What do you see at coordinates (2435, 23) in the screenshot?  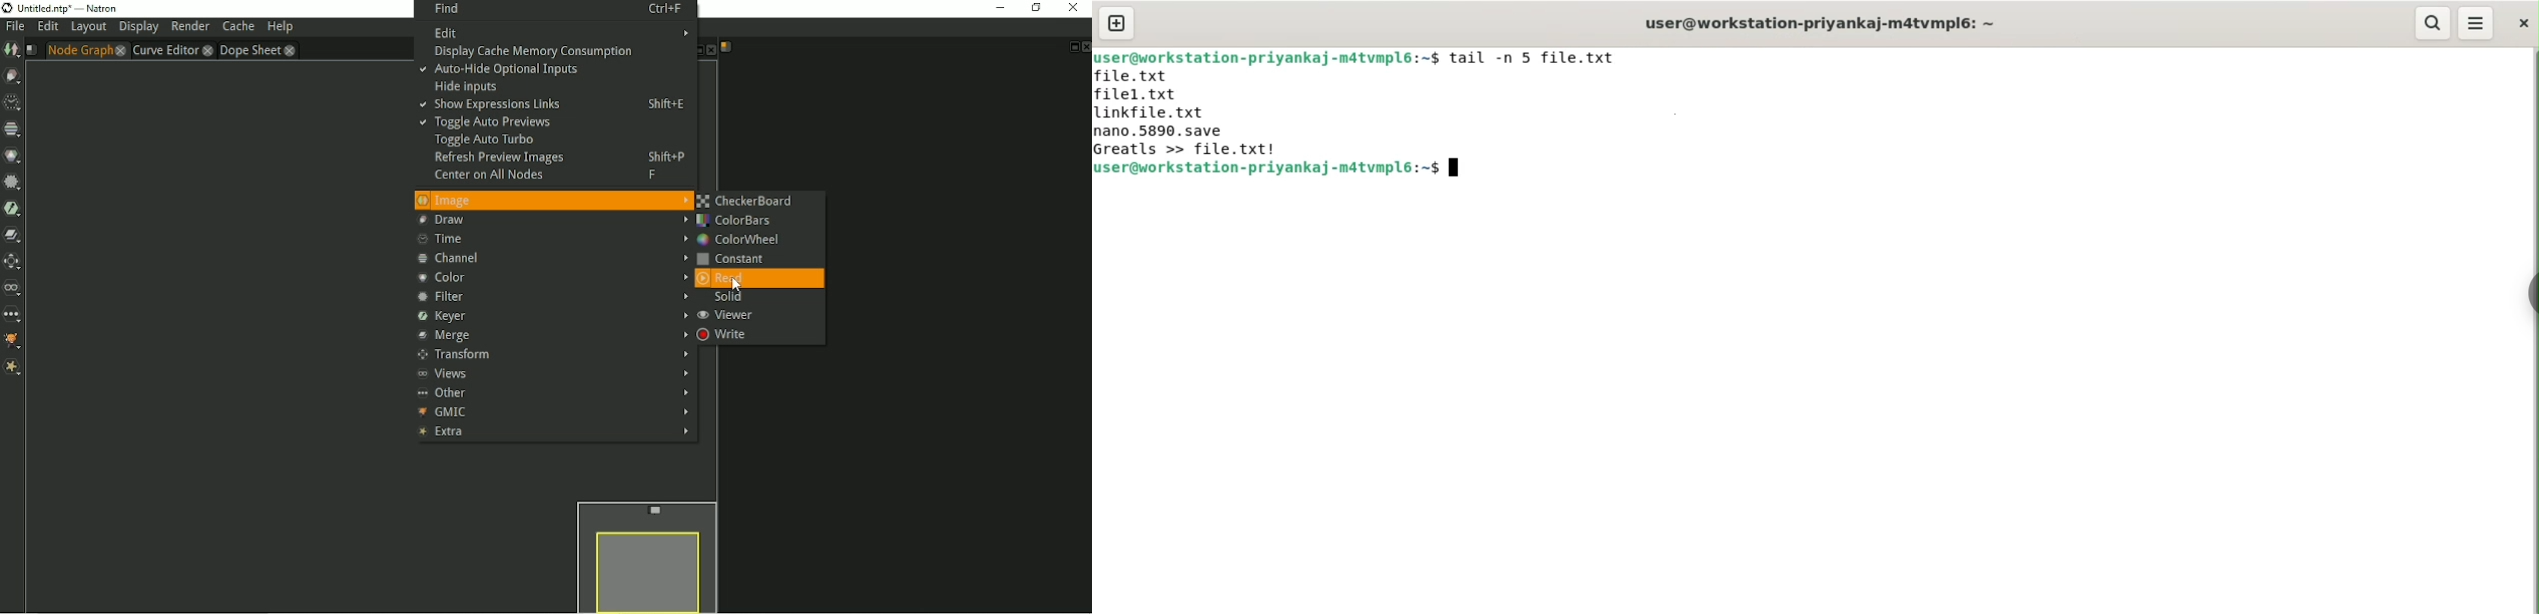 I see `search` at bounding box center [2435, 23].